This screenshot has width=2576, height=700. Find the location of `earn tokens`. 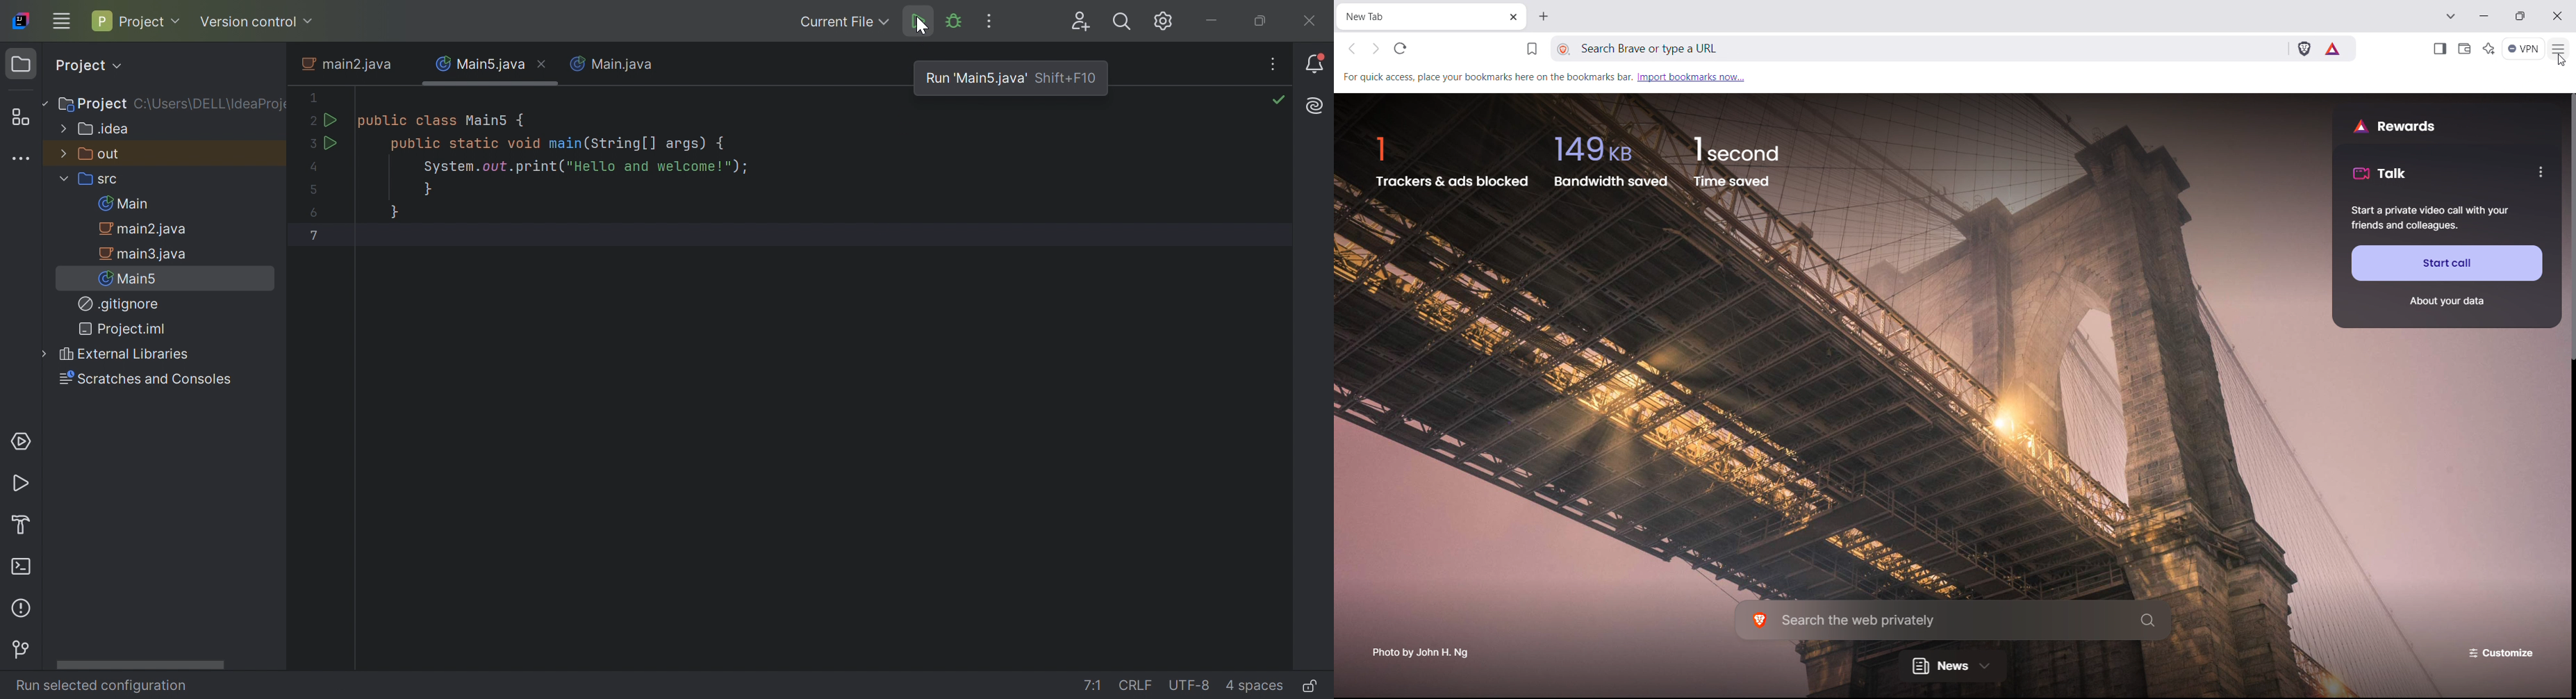

earn tokens is located at coordinates (2334, 49).